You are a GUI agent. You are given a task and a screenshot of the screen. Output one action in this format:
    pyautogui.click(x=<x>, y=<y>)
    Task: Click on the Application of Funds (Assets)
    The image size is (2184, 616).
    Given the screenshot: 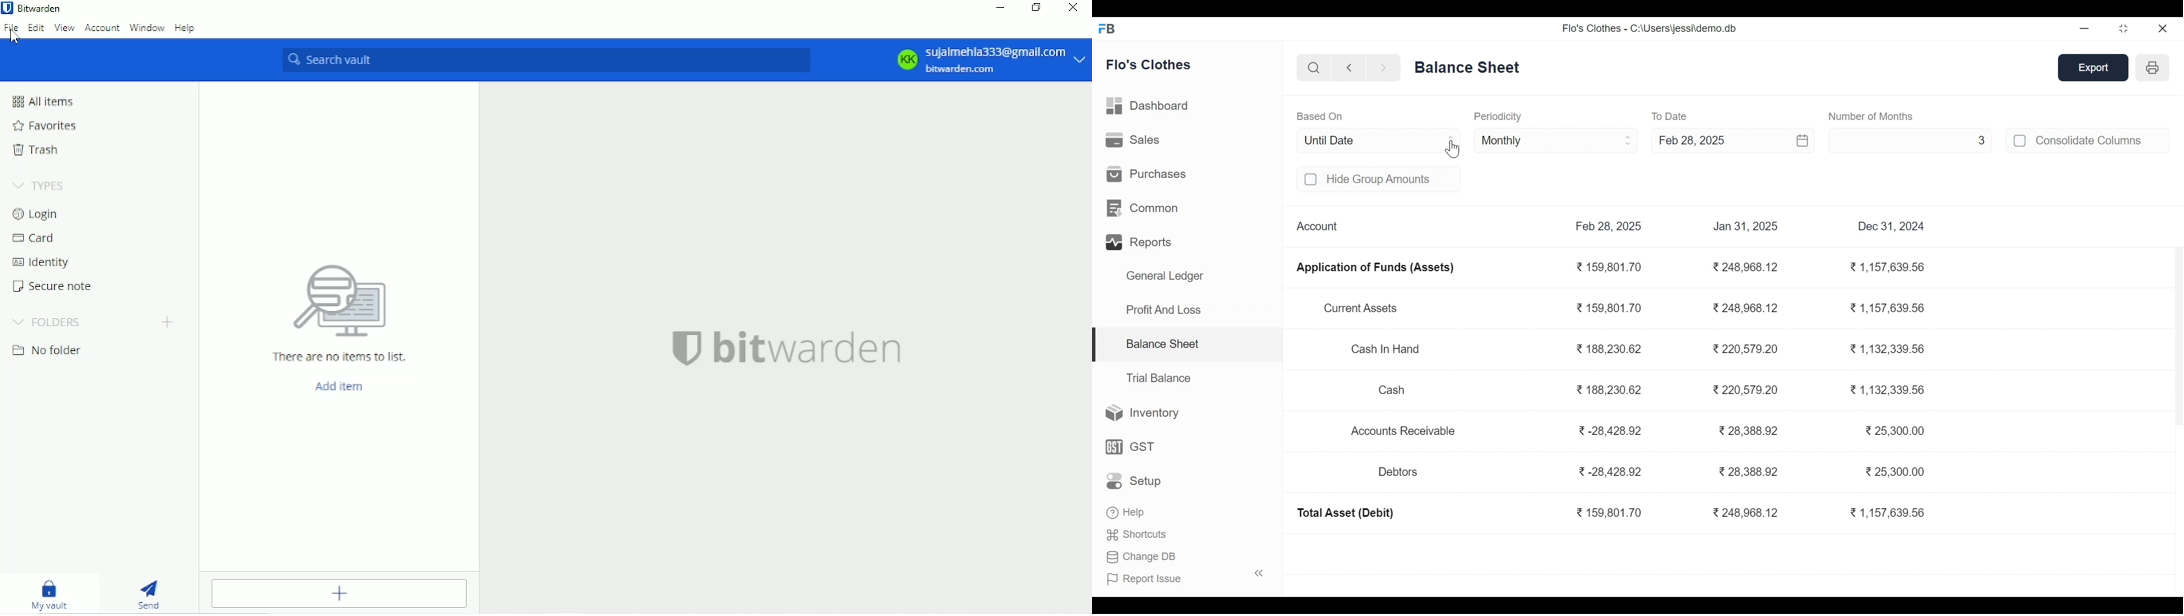 What is the action you would take?
    pyautogui.click(x=1375, y=268)
    